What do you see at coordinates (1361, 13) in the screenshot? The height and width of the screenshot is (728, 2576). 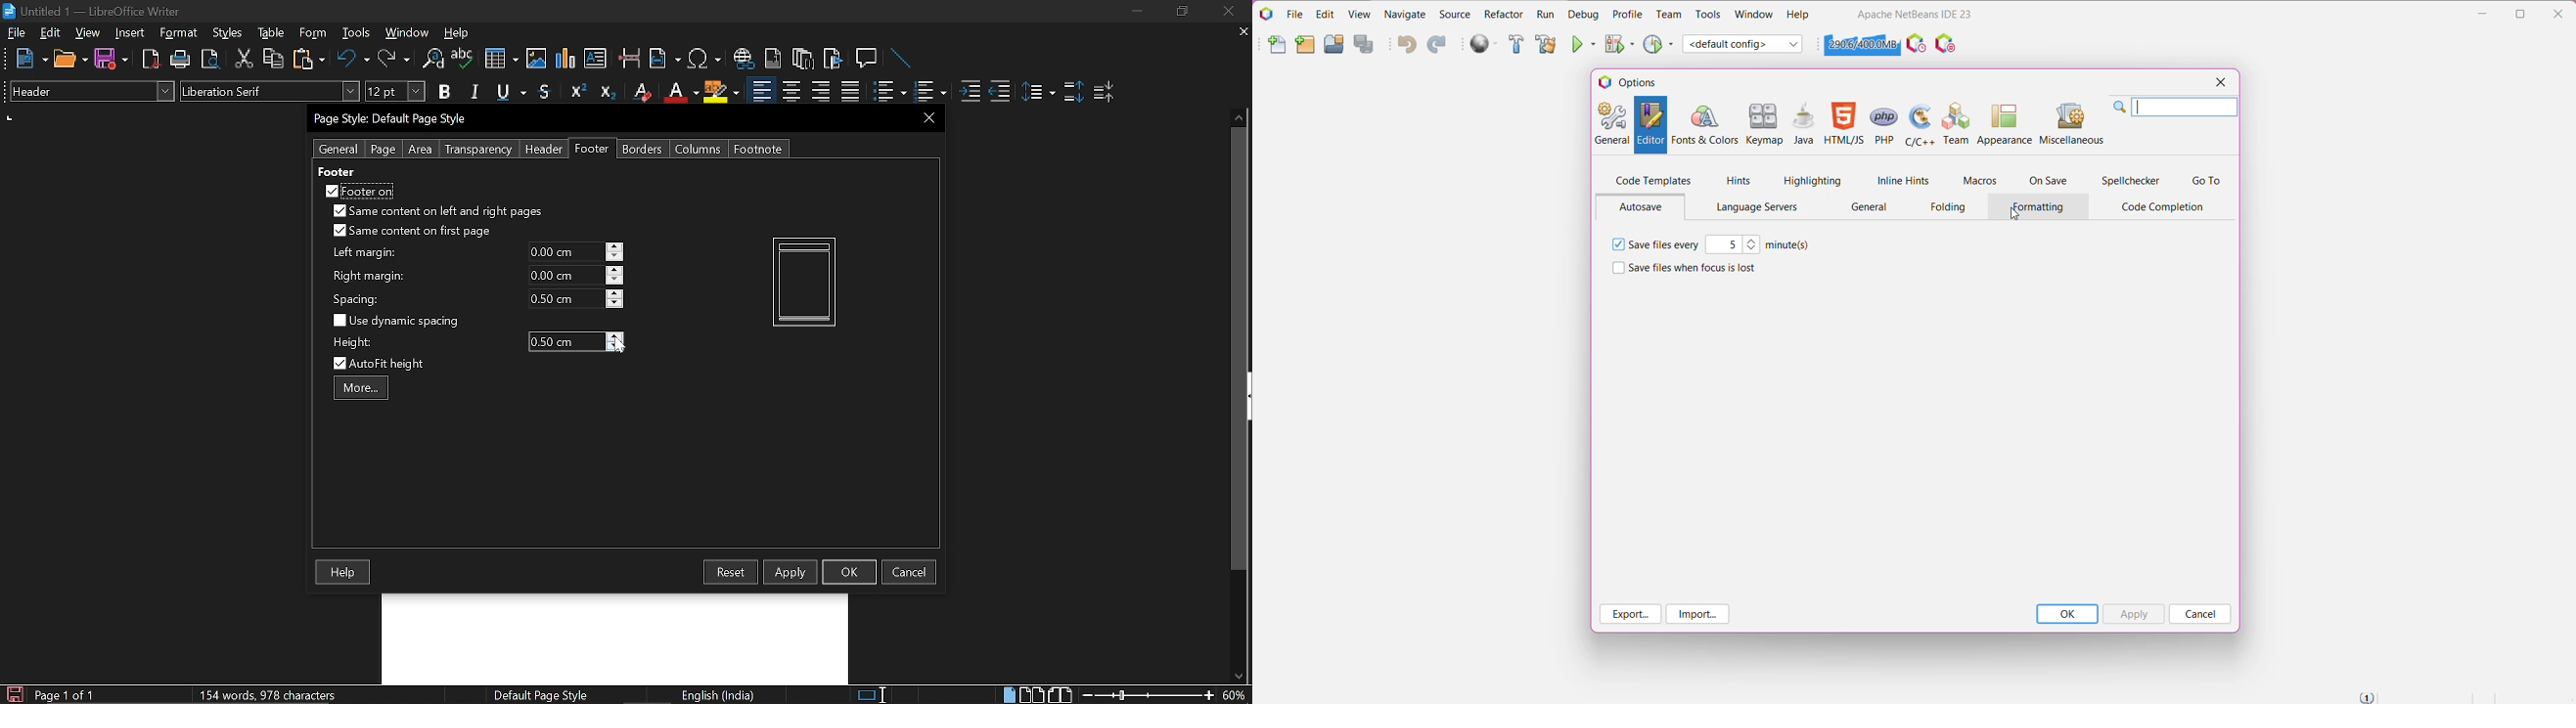 I see `View` at bounding box center [1361, 13].